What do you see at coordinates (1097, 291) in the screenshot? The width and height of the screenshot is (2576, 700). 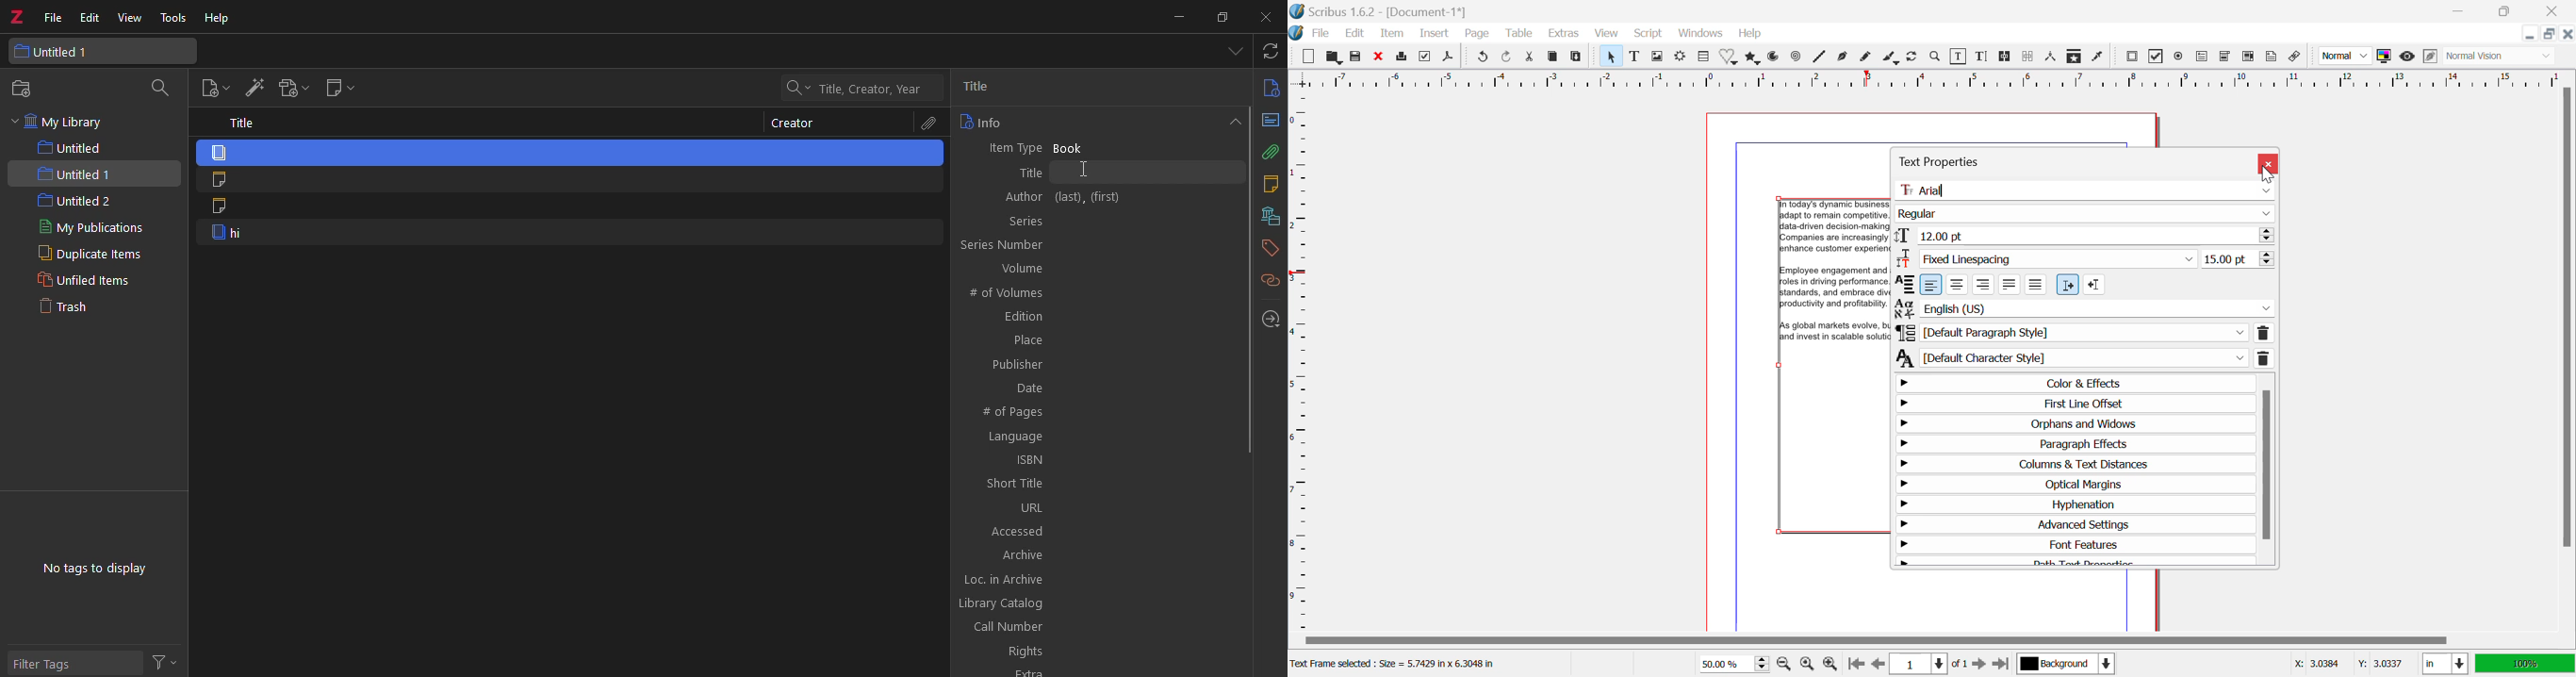 I see `# of volumes` at bounding box center [1097, 291].